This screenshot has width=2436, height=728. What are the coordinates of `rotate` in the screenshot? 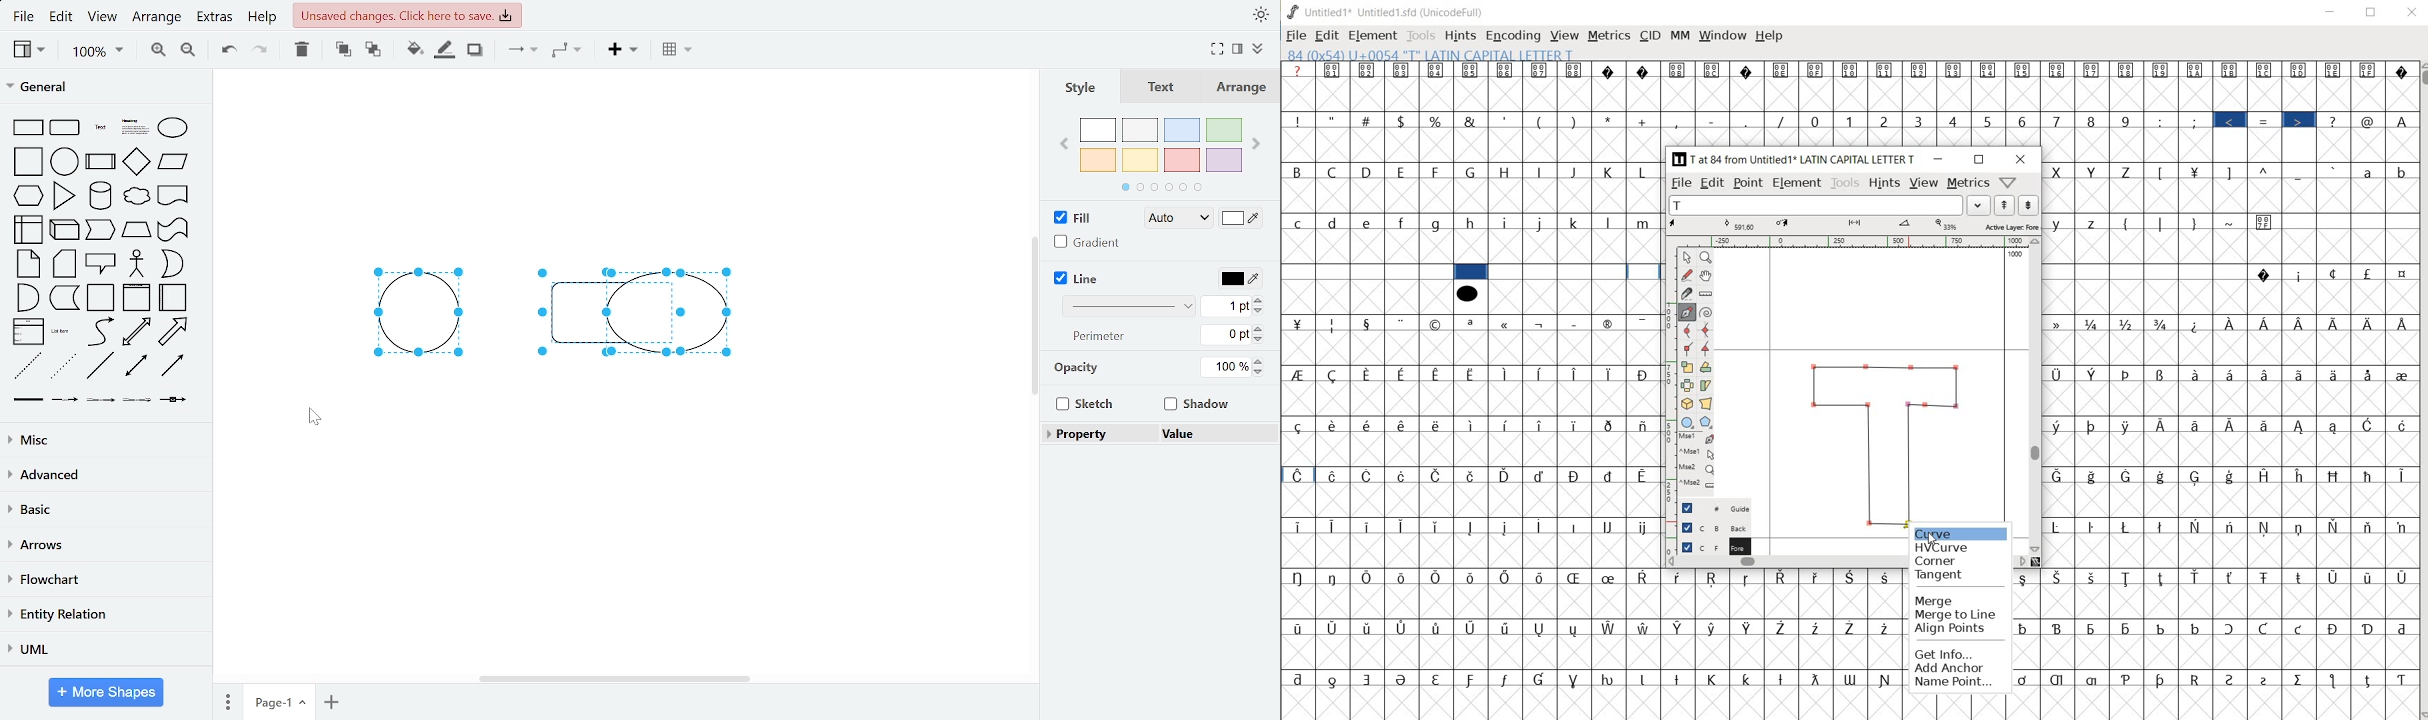 It's located at (1708, 368).